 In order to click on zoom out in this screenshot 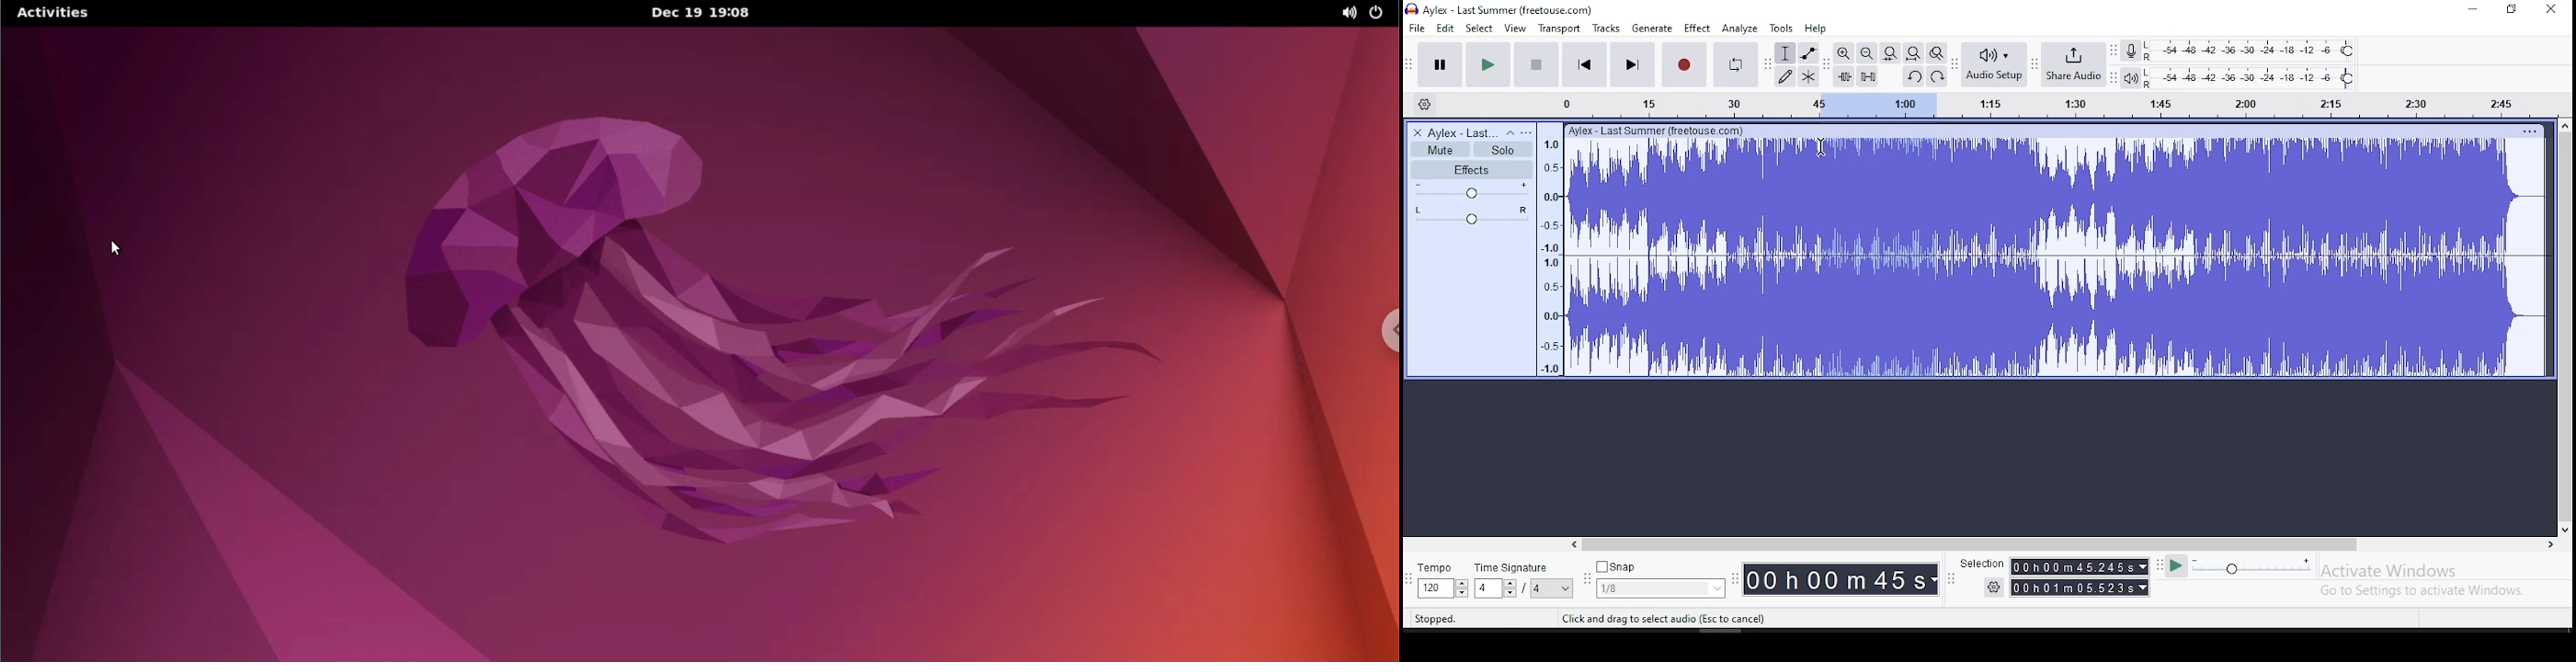, I will do `click(1865, 52)`.